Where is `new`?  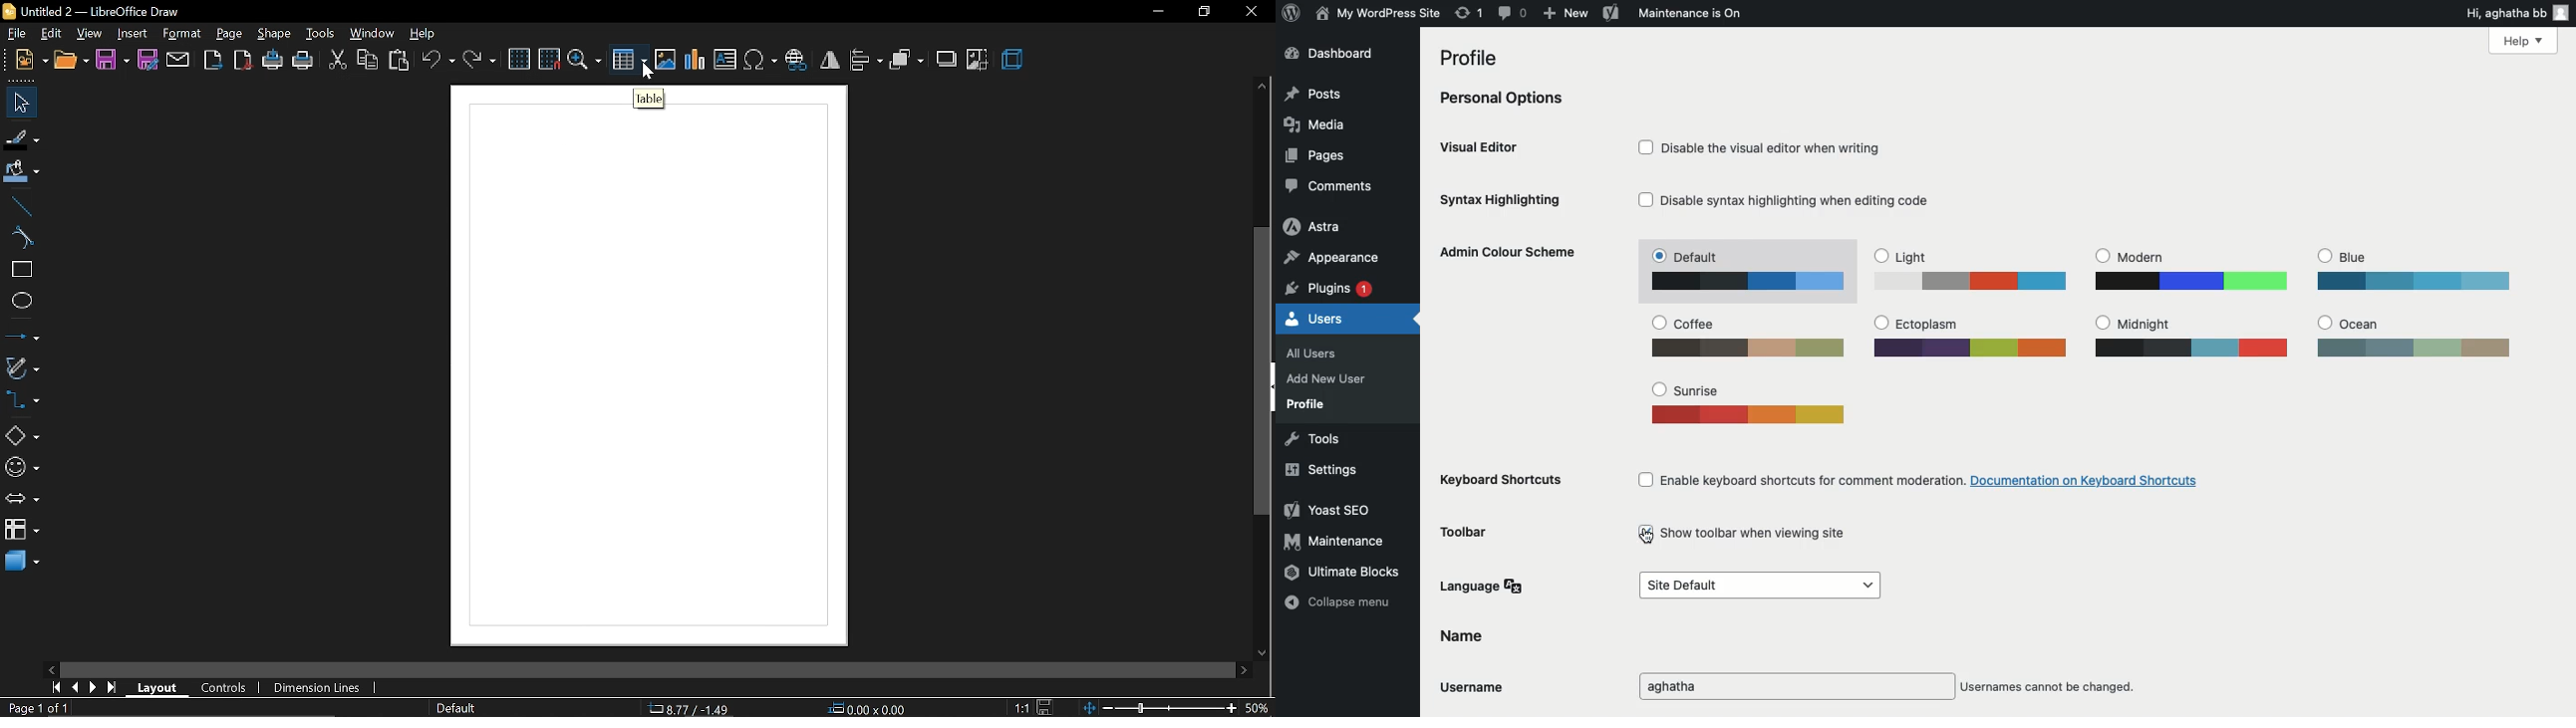
new is located at coordinates (32, 60).